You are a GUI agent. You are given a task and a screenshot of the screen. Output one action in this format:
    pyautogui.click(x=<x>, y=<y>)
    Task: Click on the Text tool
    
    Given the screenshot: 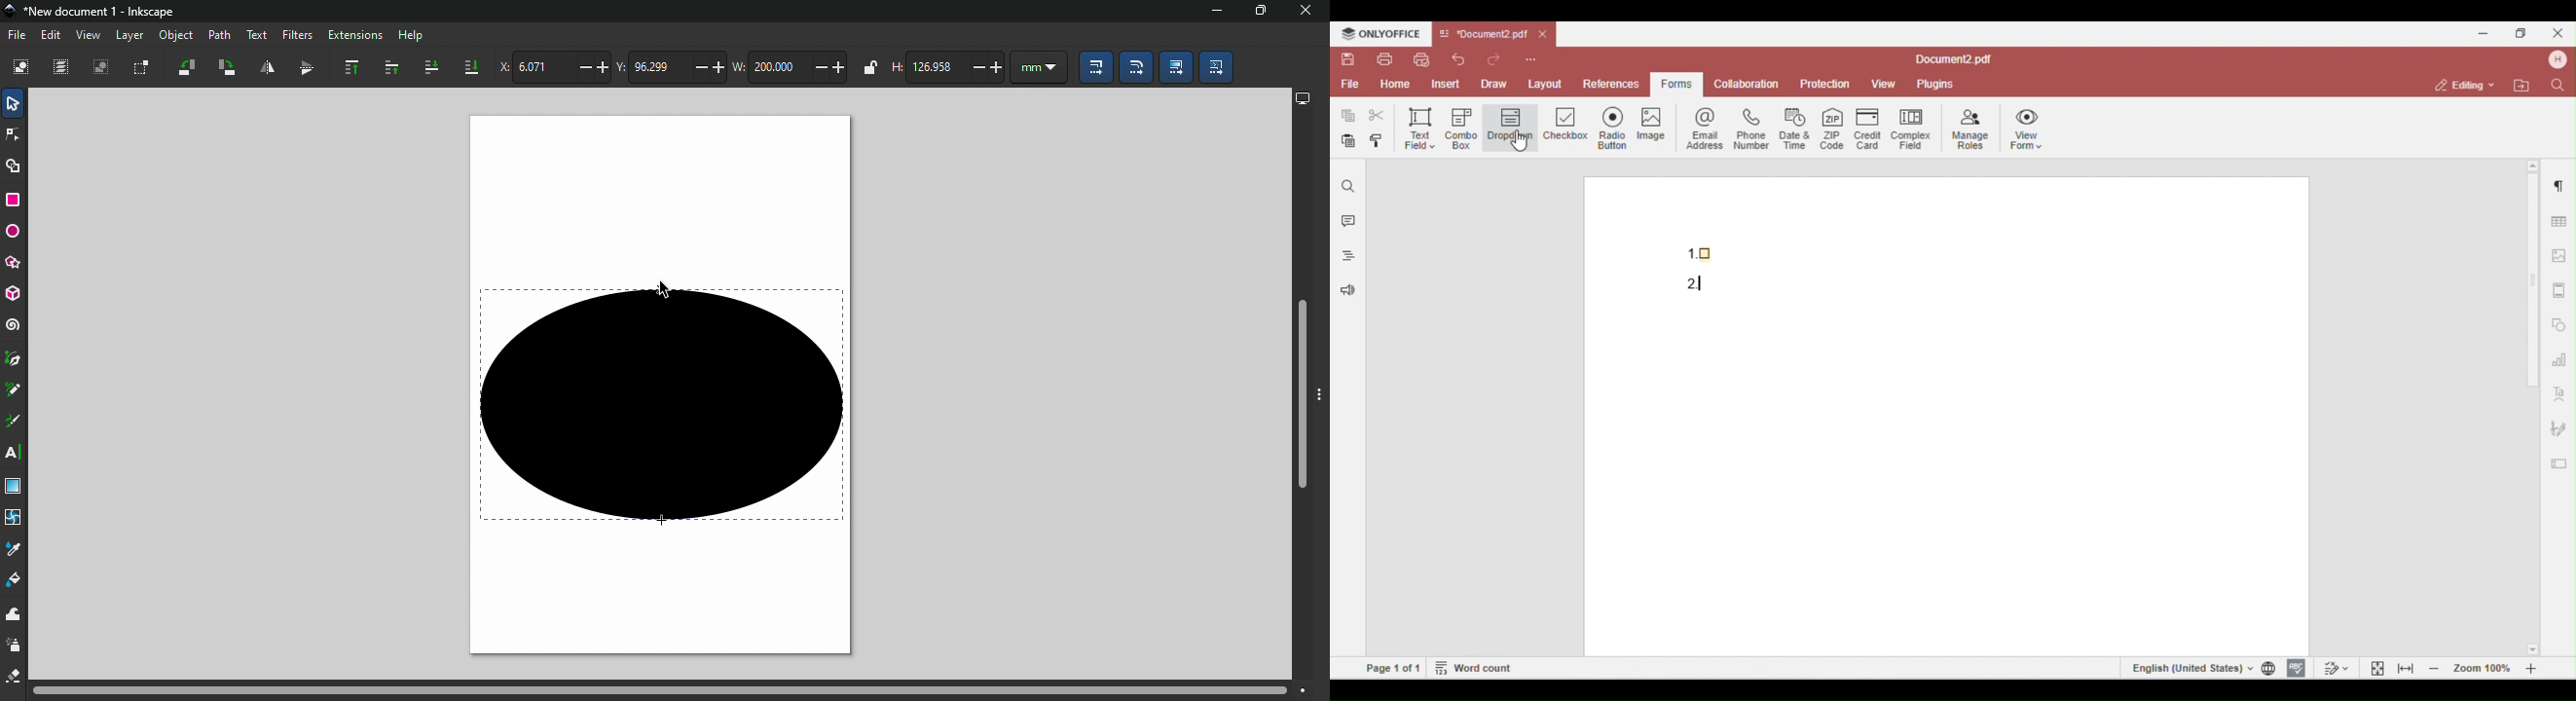 What is the action you would take?
    pyautogui.click(x=15, y=455)
    